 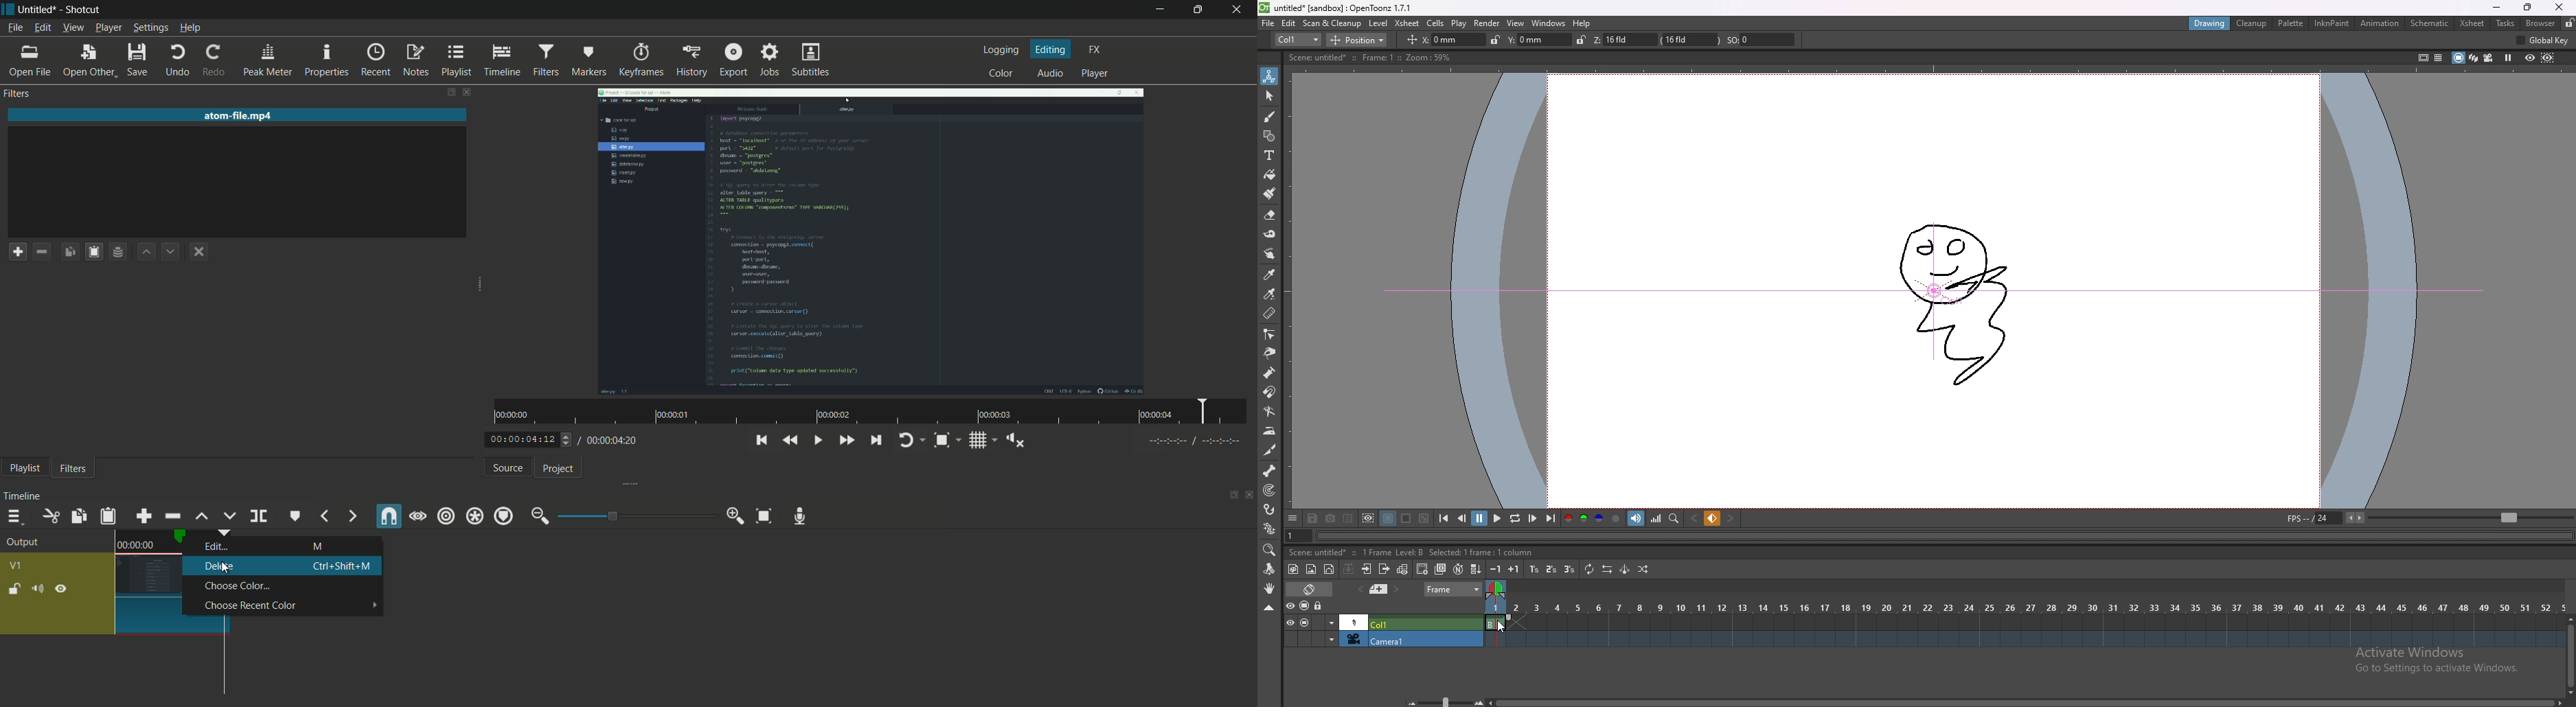 I want to click on column 1, so click(x=1382, y=622).